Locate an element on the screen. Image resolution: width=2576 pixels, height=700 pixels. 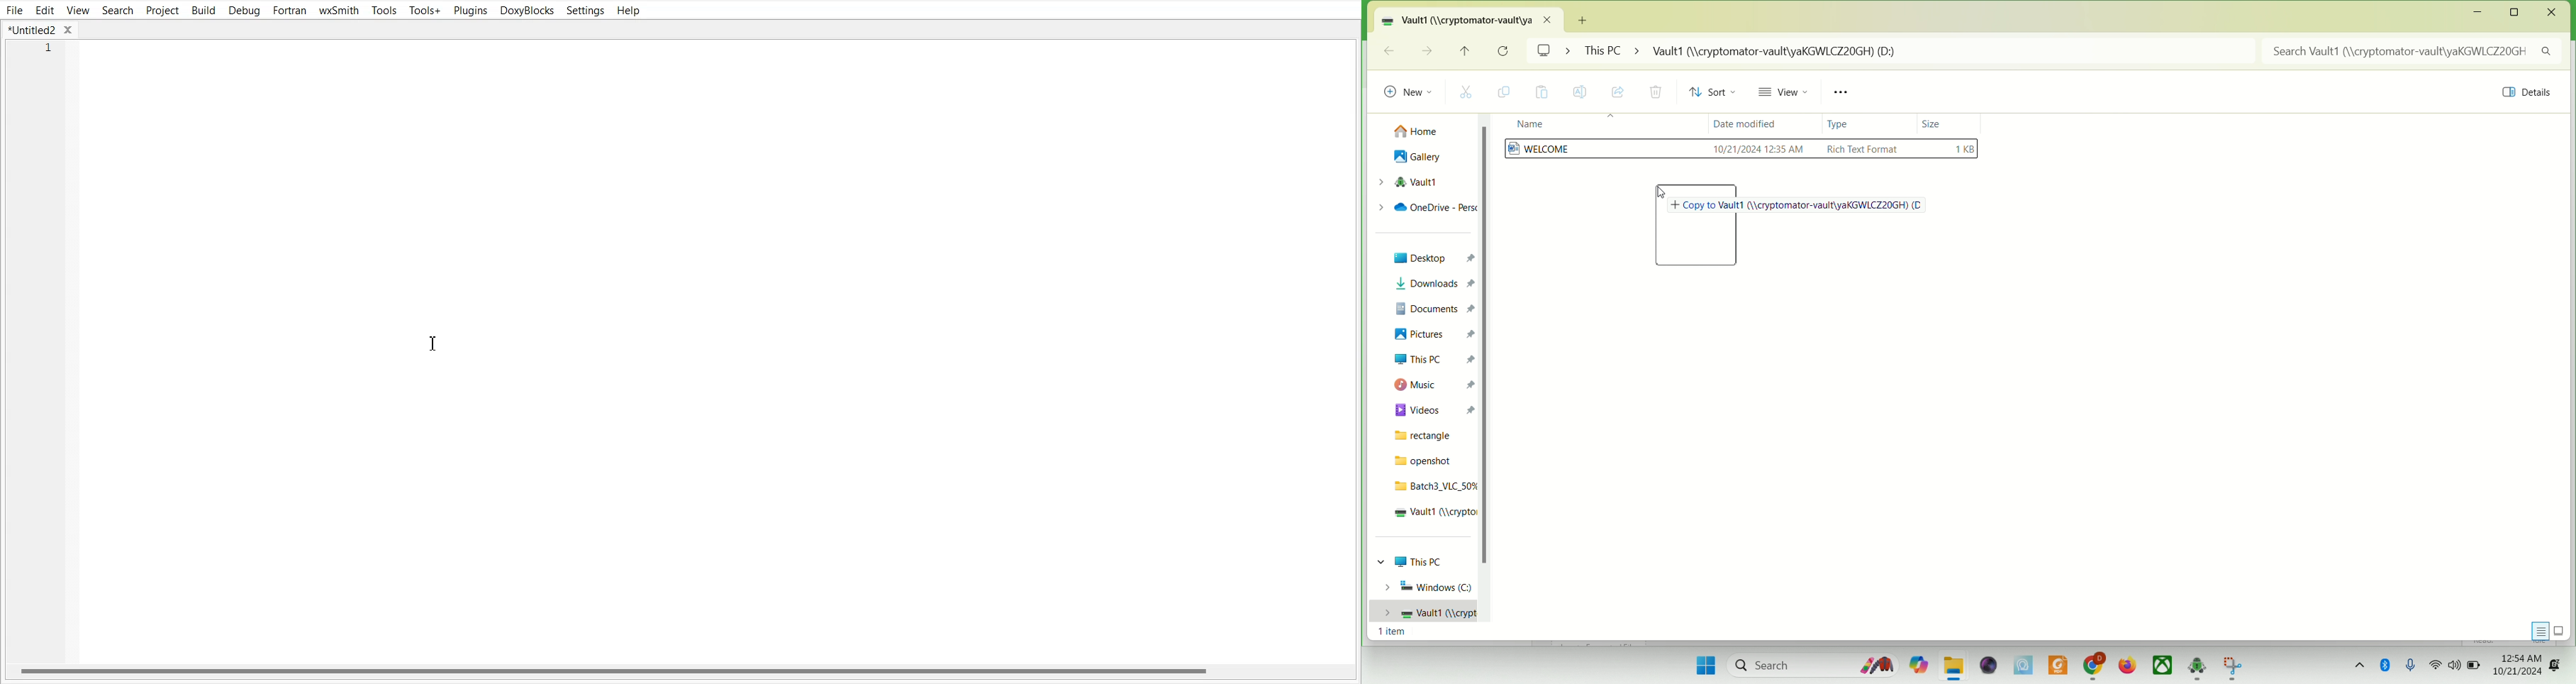
batch3 is located at coordinates (1432, 486).